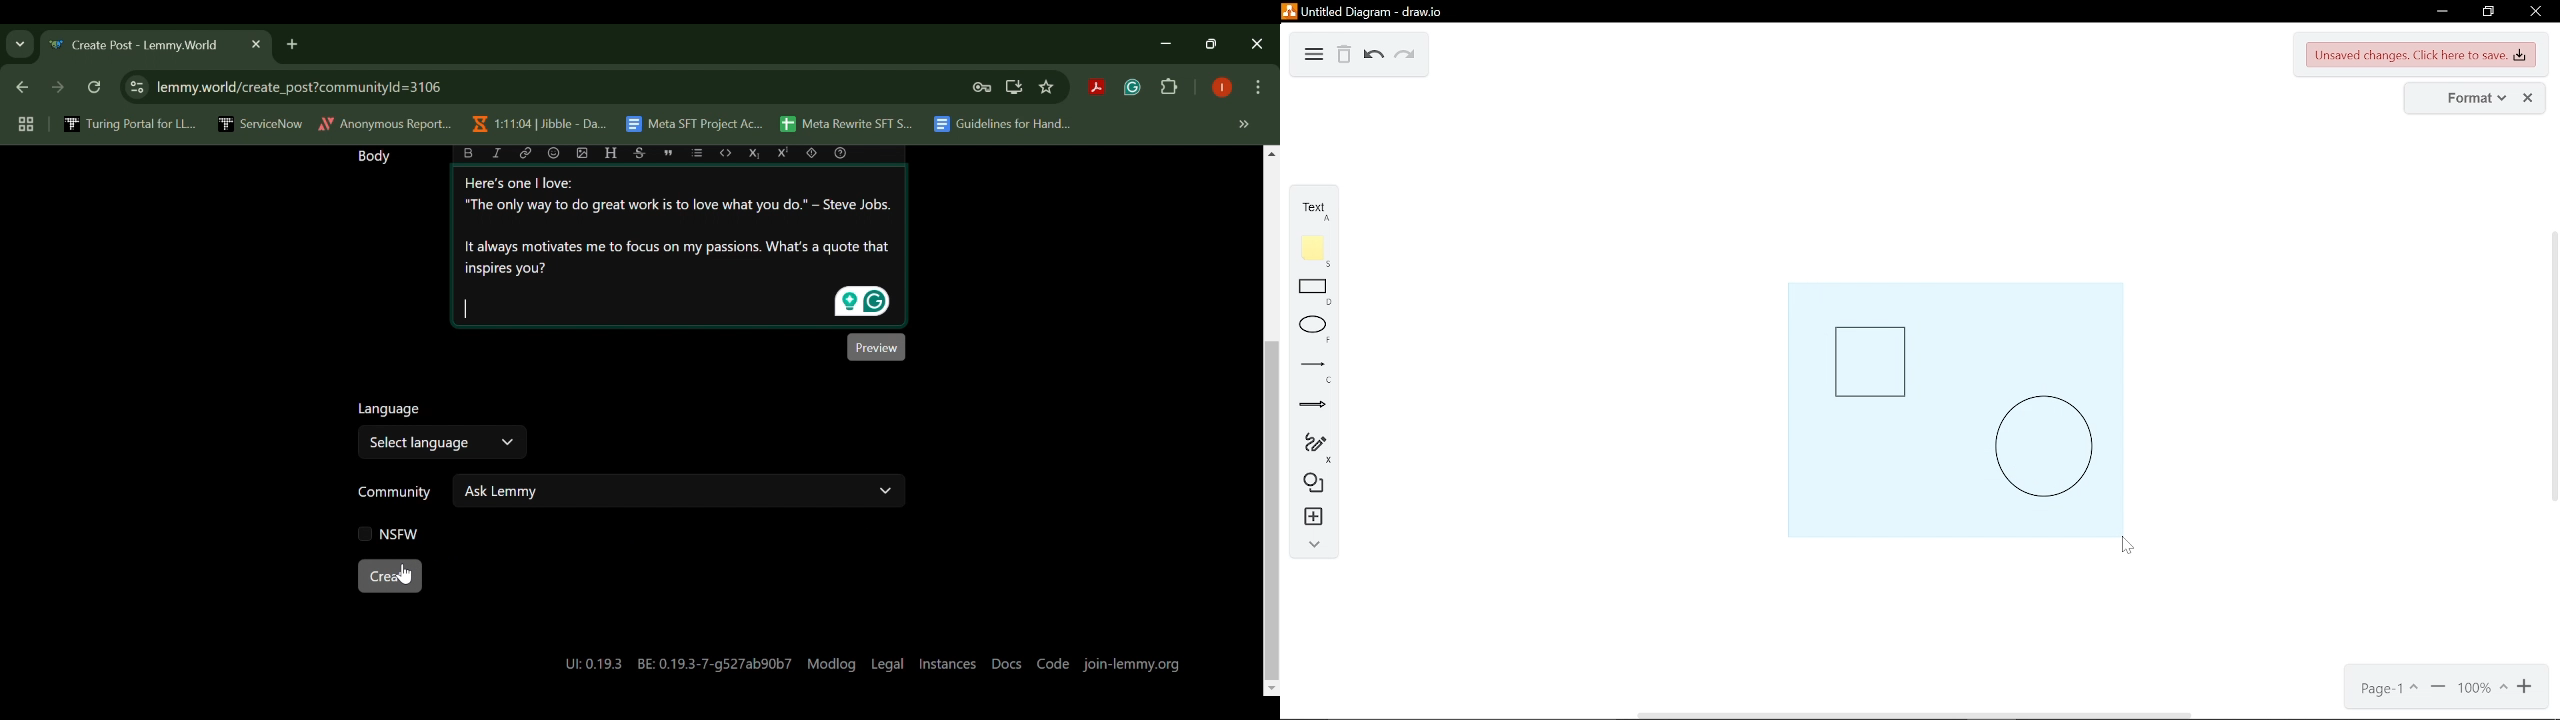 This screenshot has height=728, width=2576. Describe the element at coordinates (982, 88) in the screenshot. I see `Site Password Data Saved` at that location.